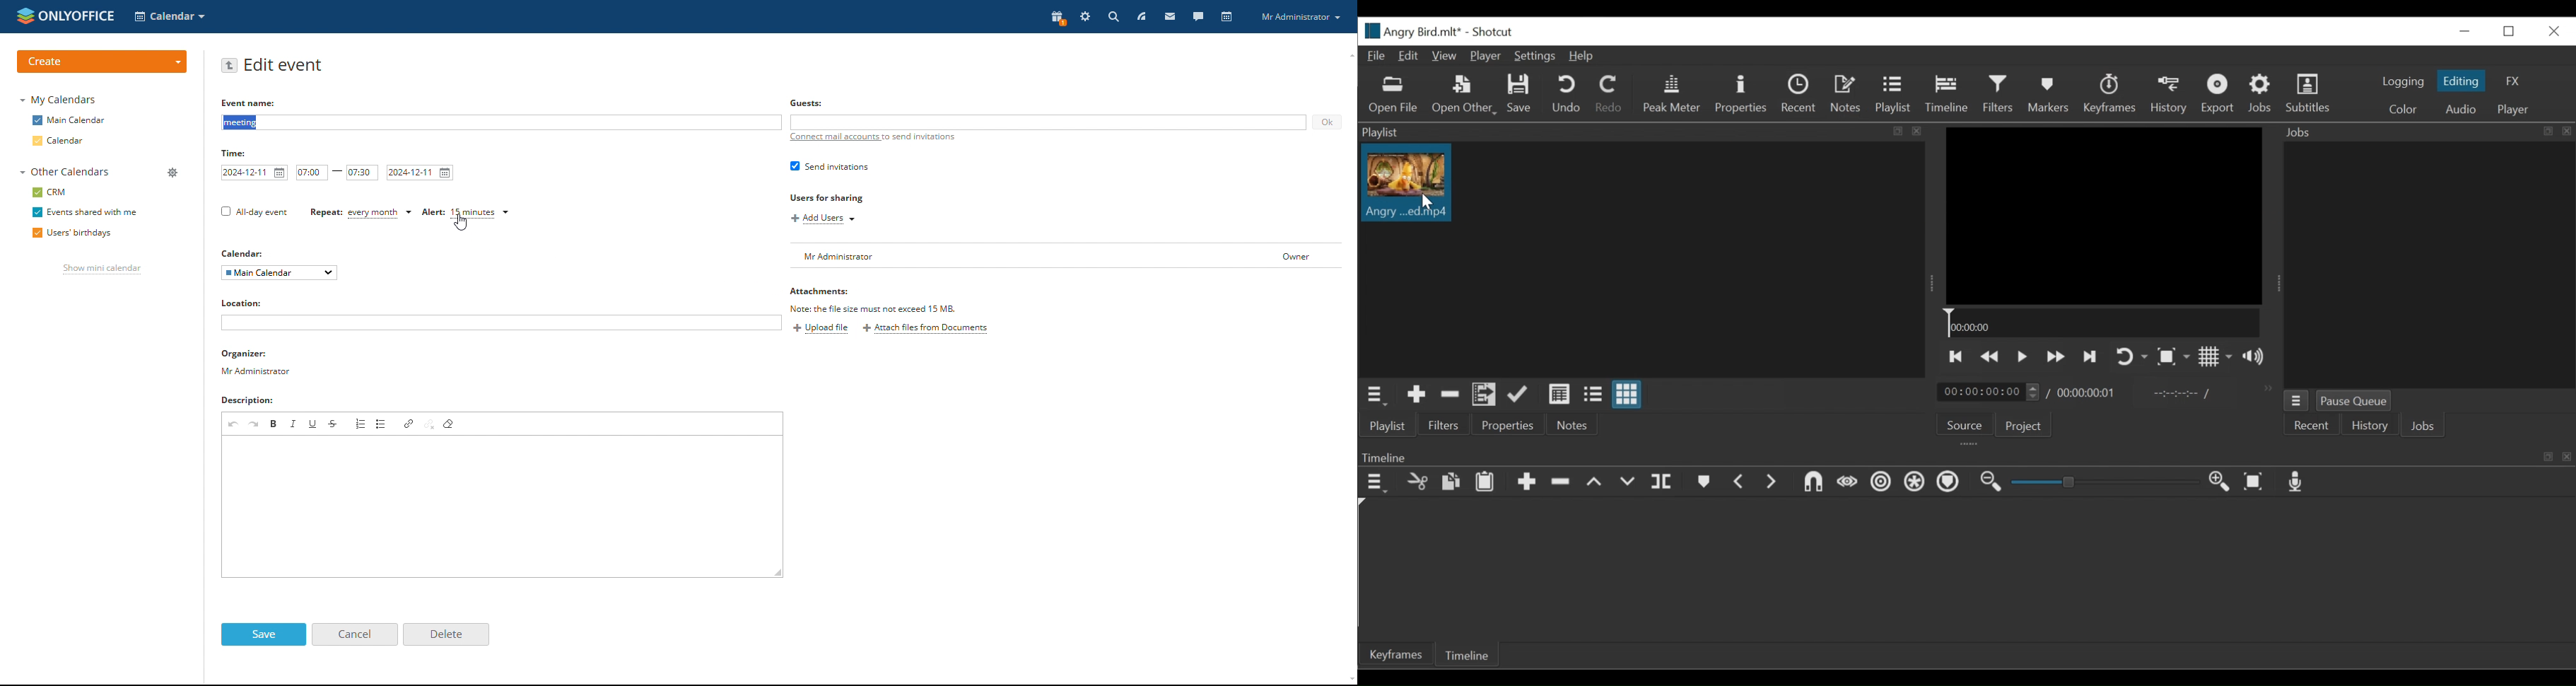 The width and height of the screenshot is (2576, 700). What do you see at coordinates (501, 323) in the screenshot?
I see `add location` at bounding box center [501, 323].